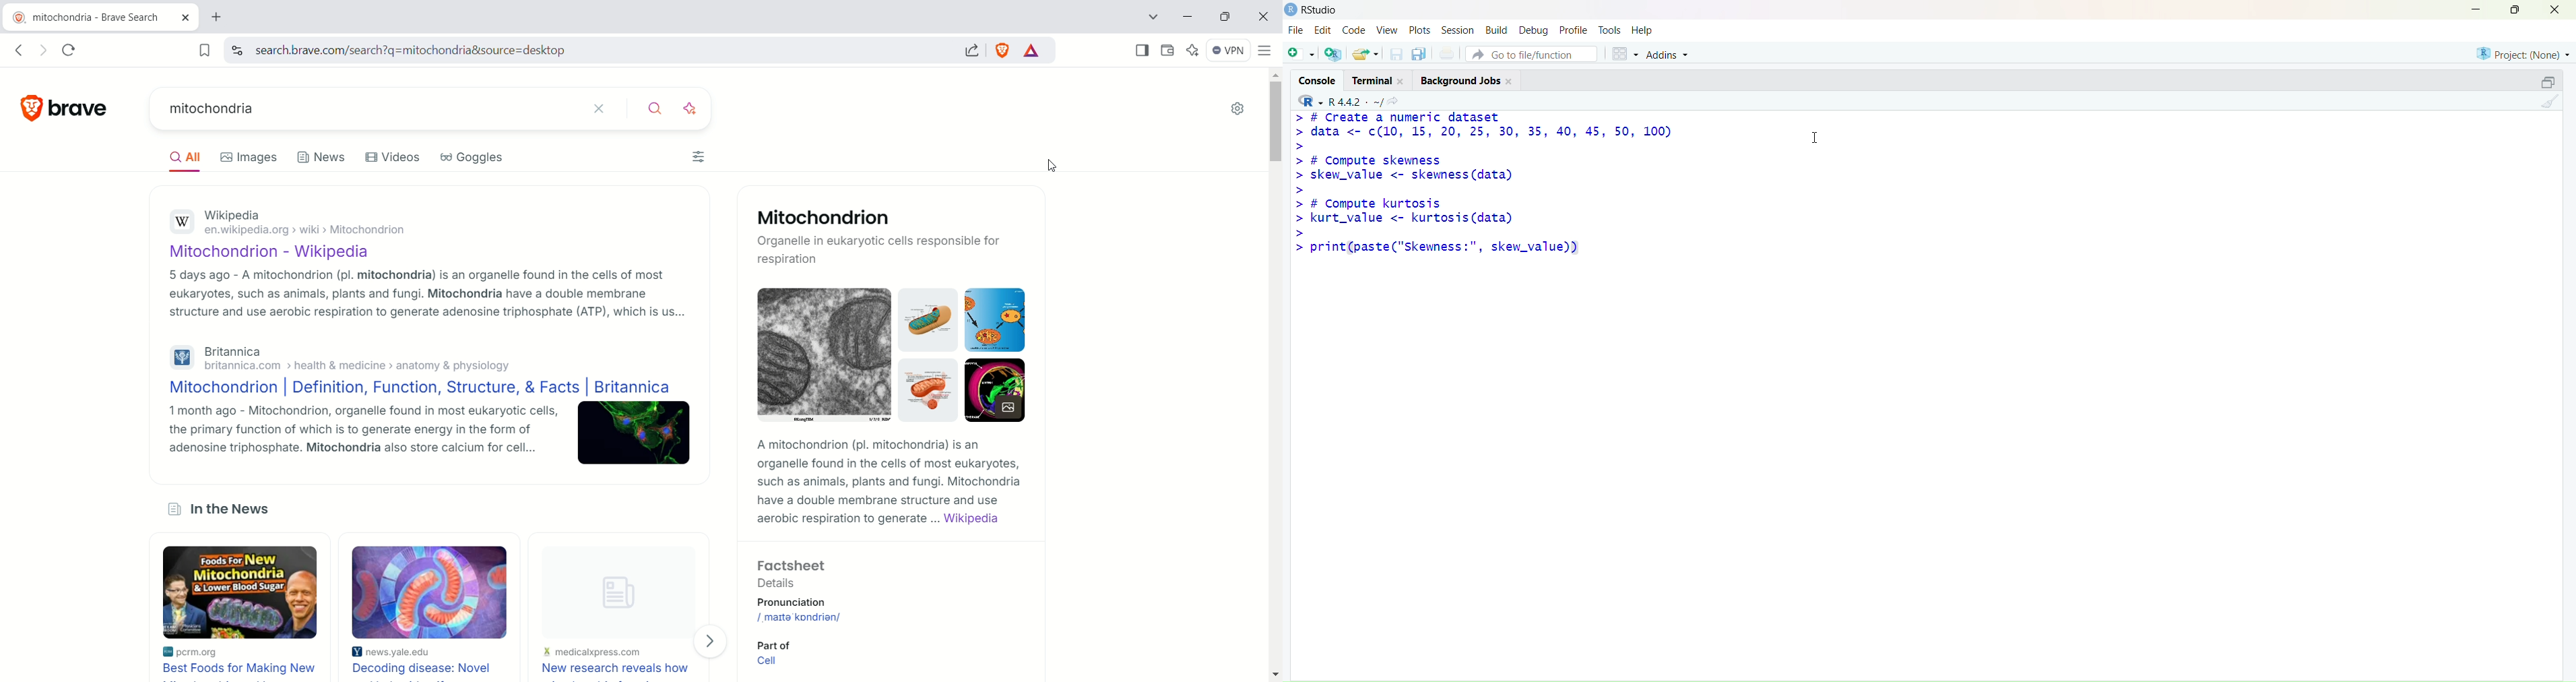 The image size is (2576, 700). I want to click on Part of, so click(788, 645).